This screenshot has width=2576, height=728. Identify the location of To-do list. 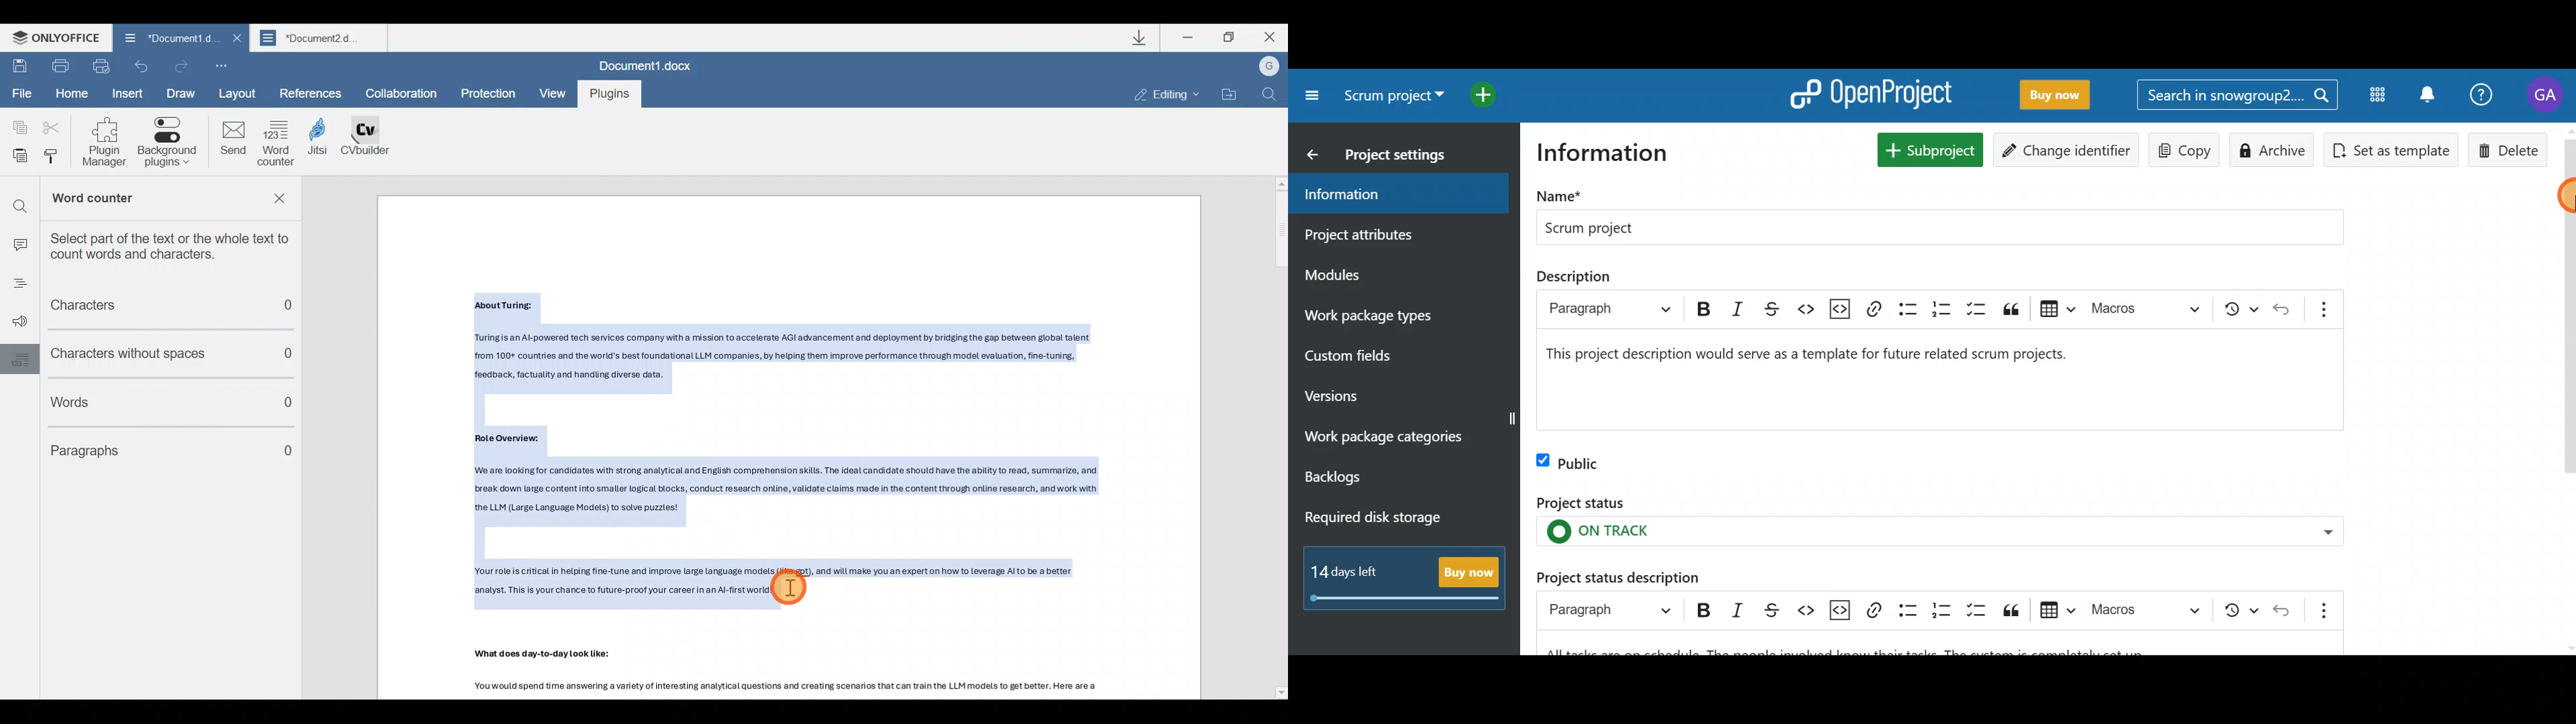
(1976, 611).